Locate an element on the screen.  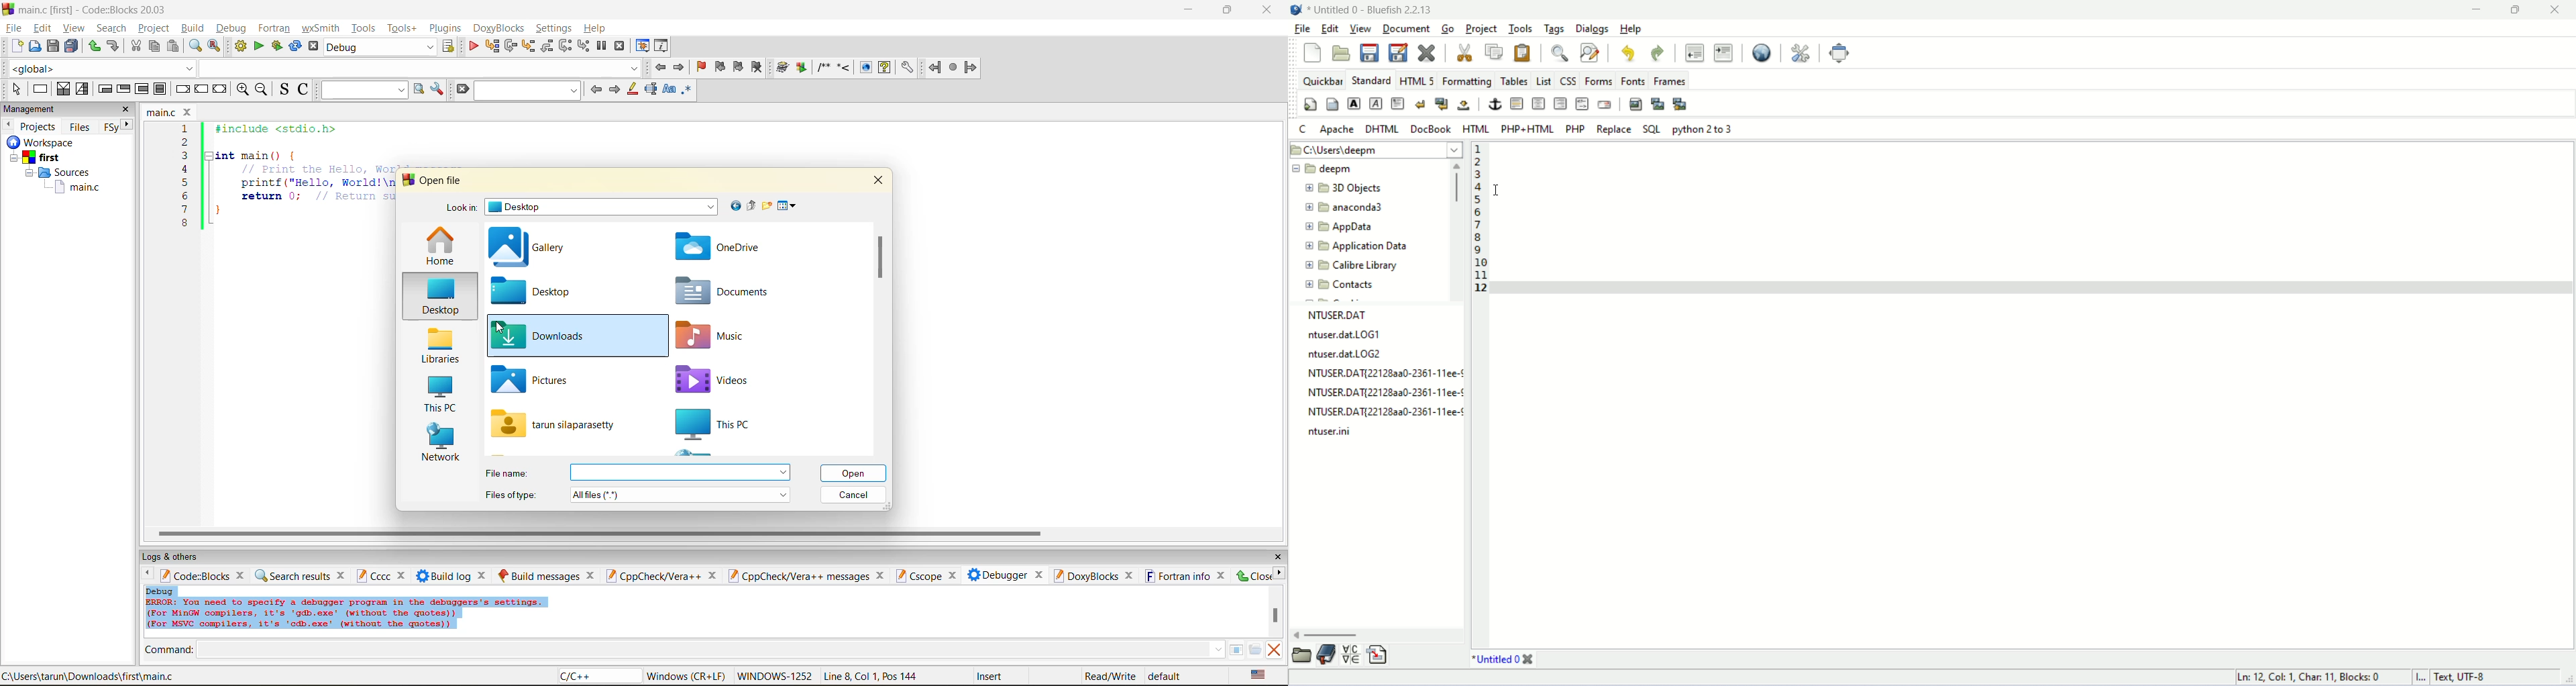
project is located at coordinates (154, 28).